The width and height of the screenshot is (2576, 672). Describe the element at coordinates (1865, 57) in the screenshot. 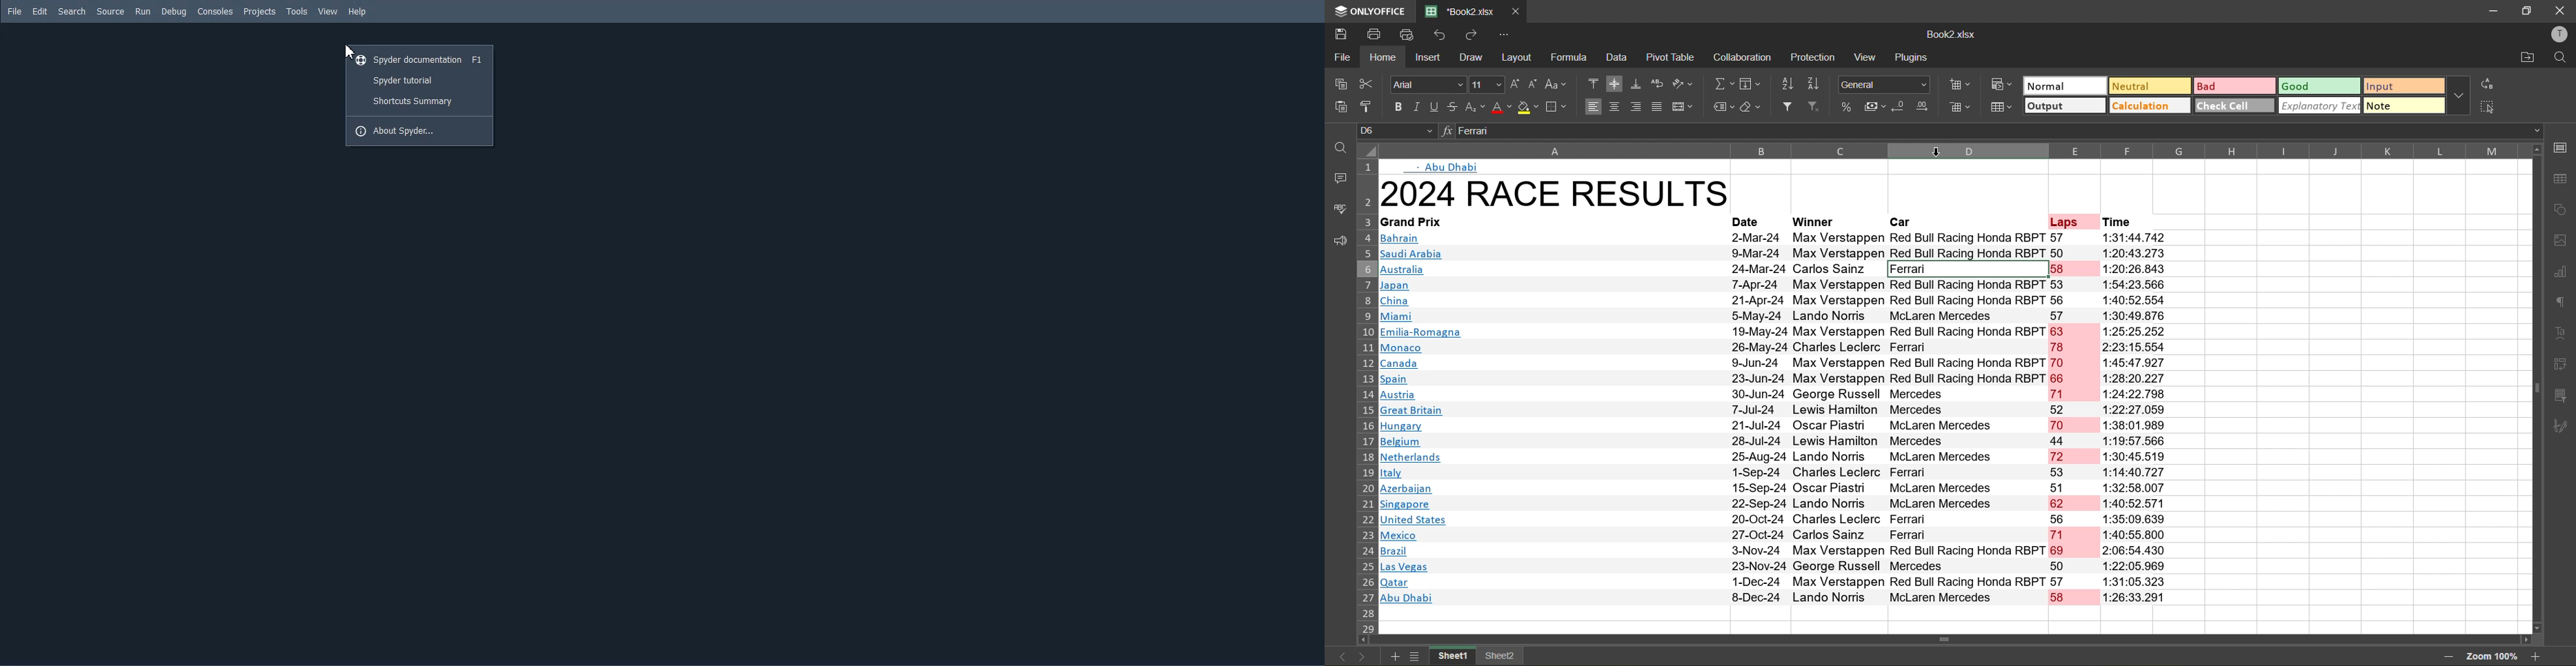

I see `view` at that location.